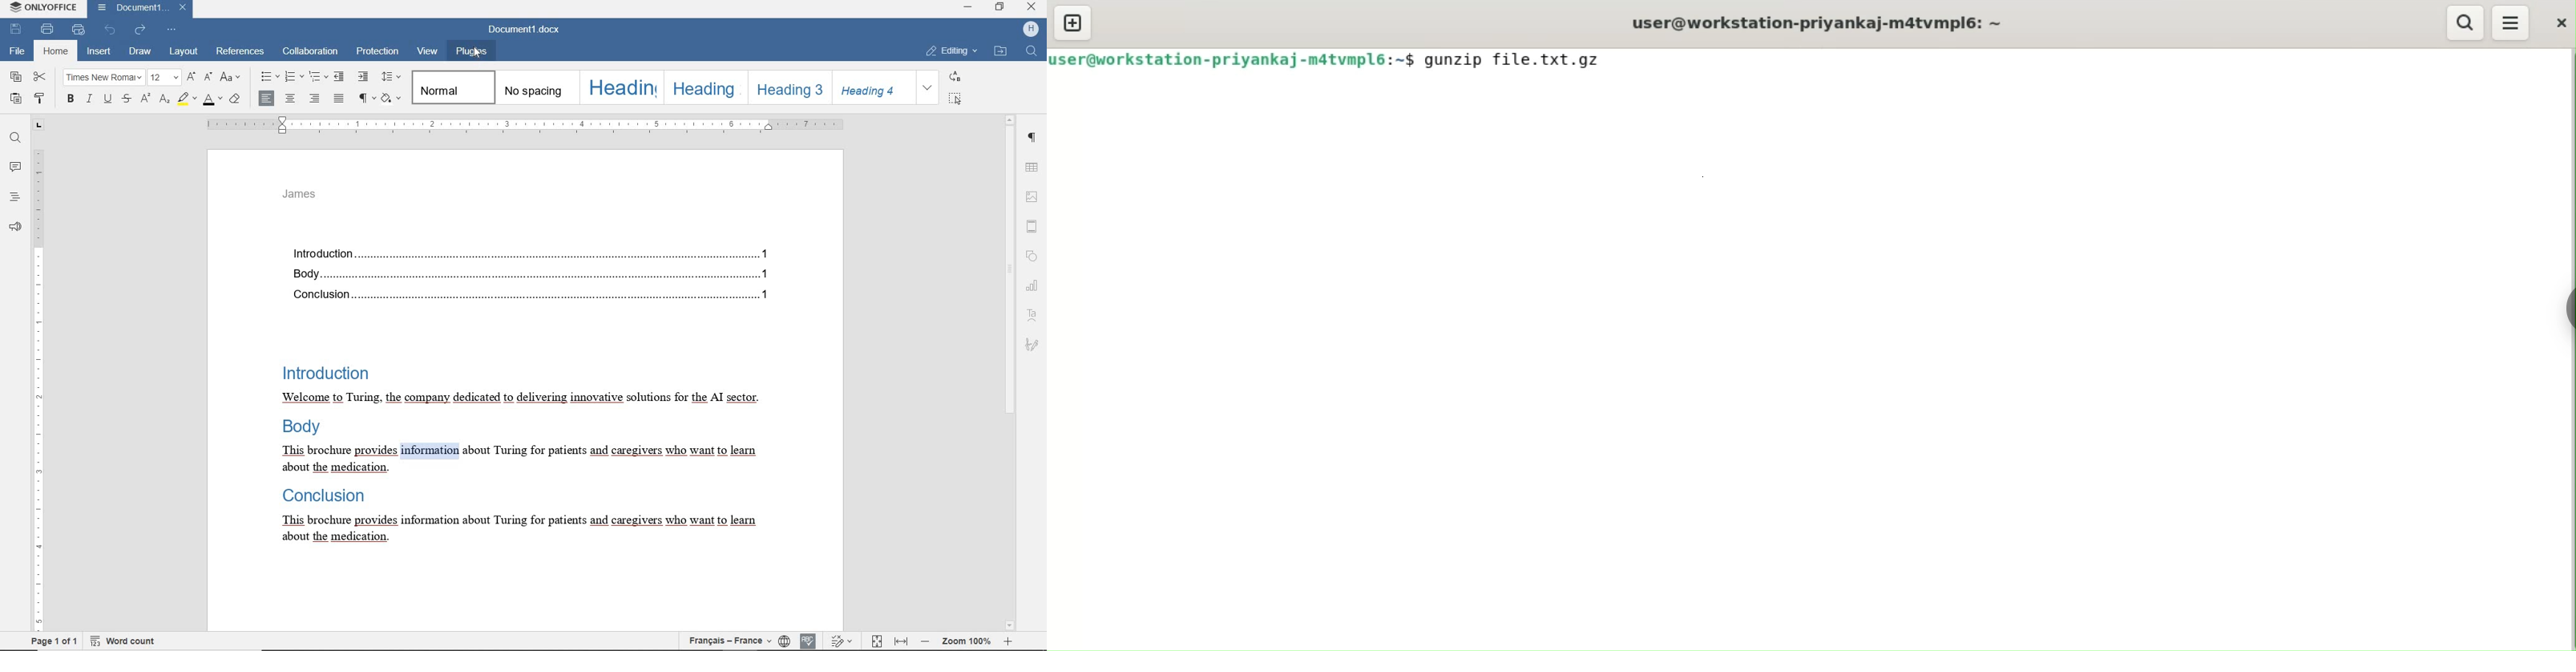  What do you see at coordinates (71, 100) in the screenshot?
I see `BOLD` at bounding box center [71, 100].